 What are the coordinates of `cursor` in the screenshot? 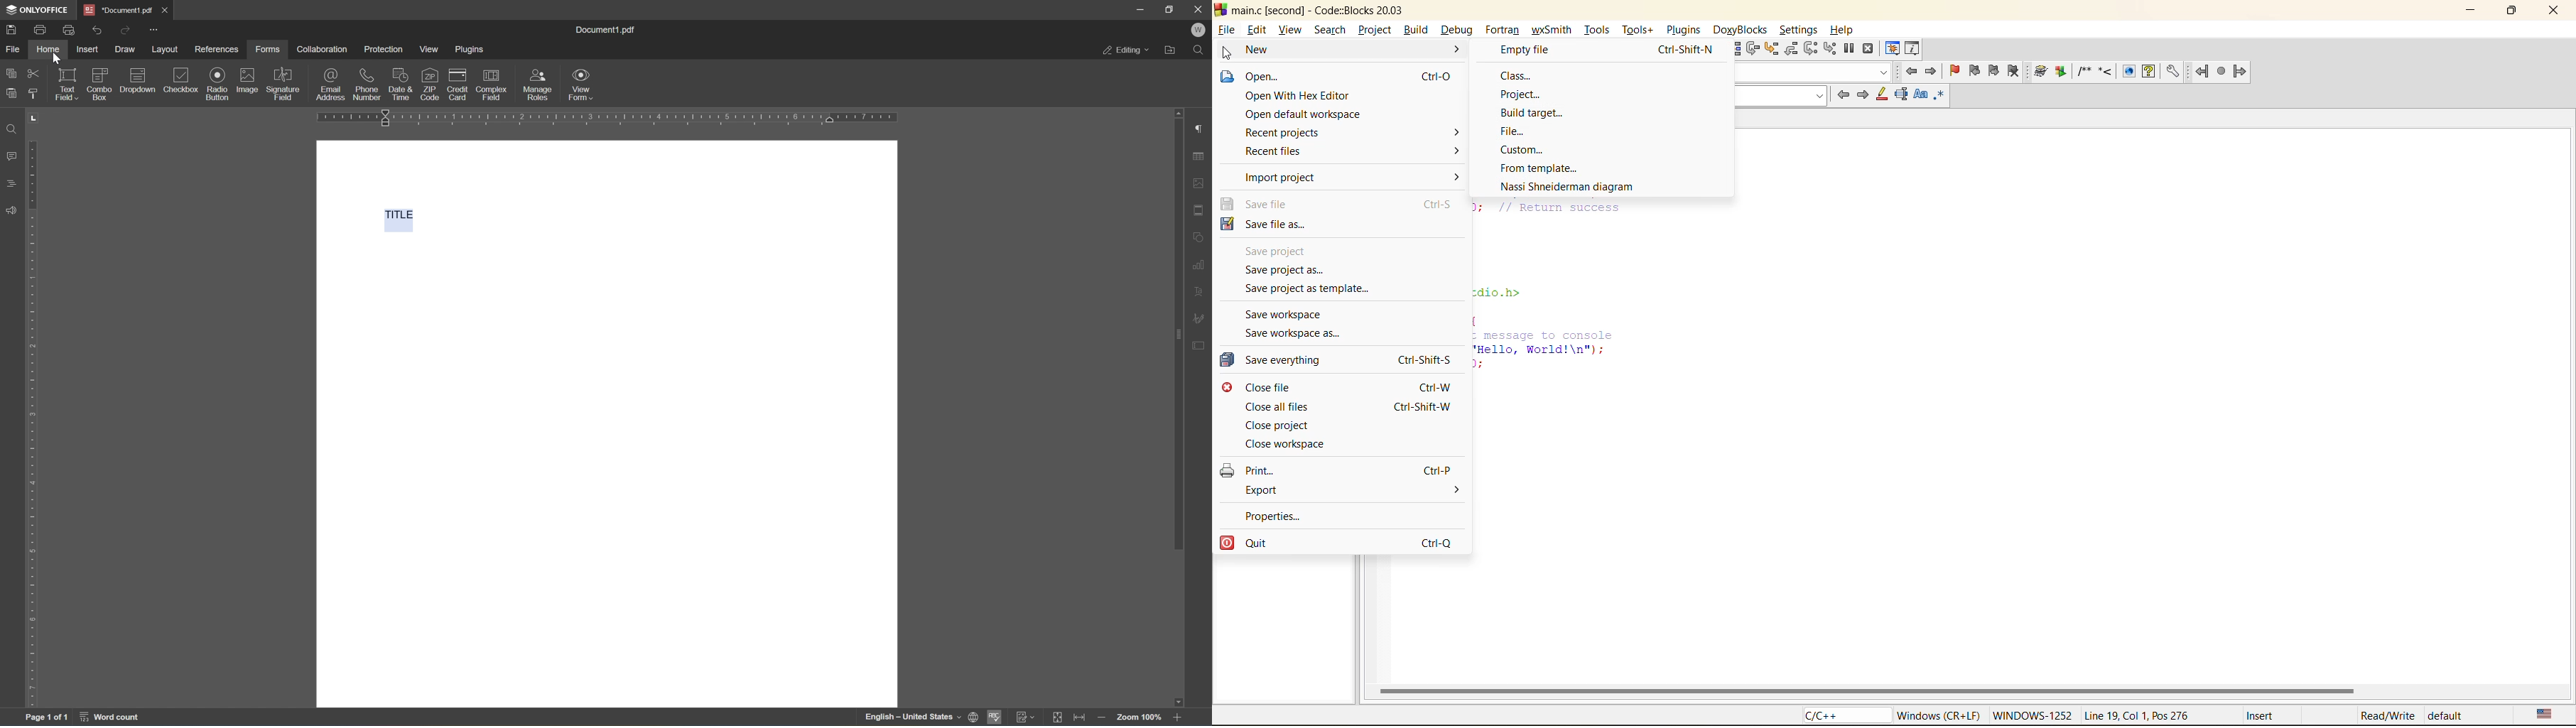 It's located at (1228, 53).